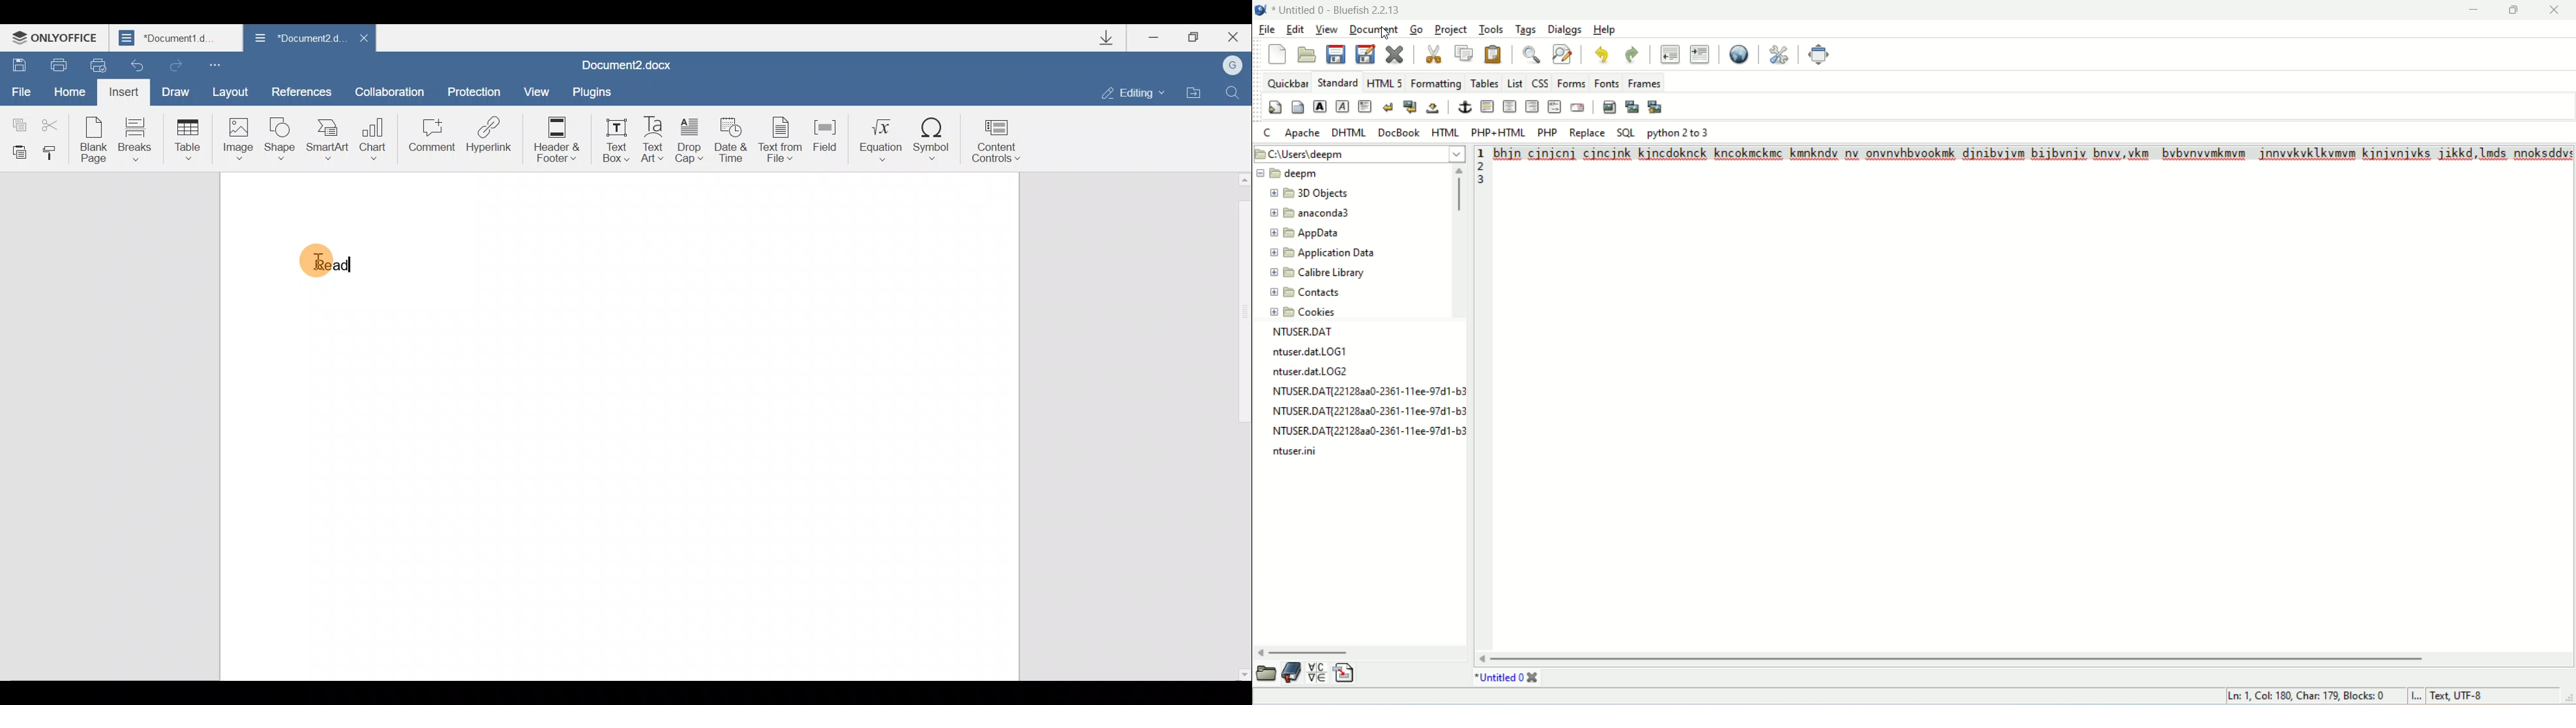 This screenshot has height=728, width=2576. Describe the element at coordinates (627, 65) in the screenshot. I see `Document2.docx` at that location.